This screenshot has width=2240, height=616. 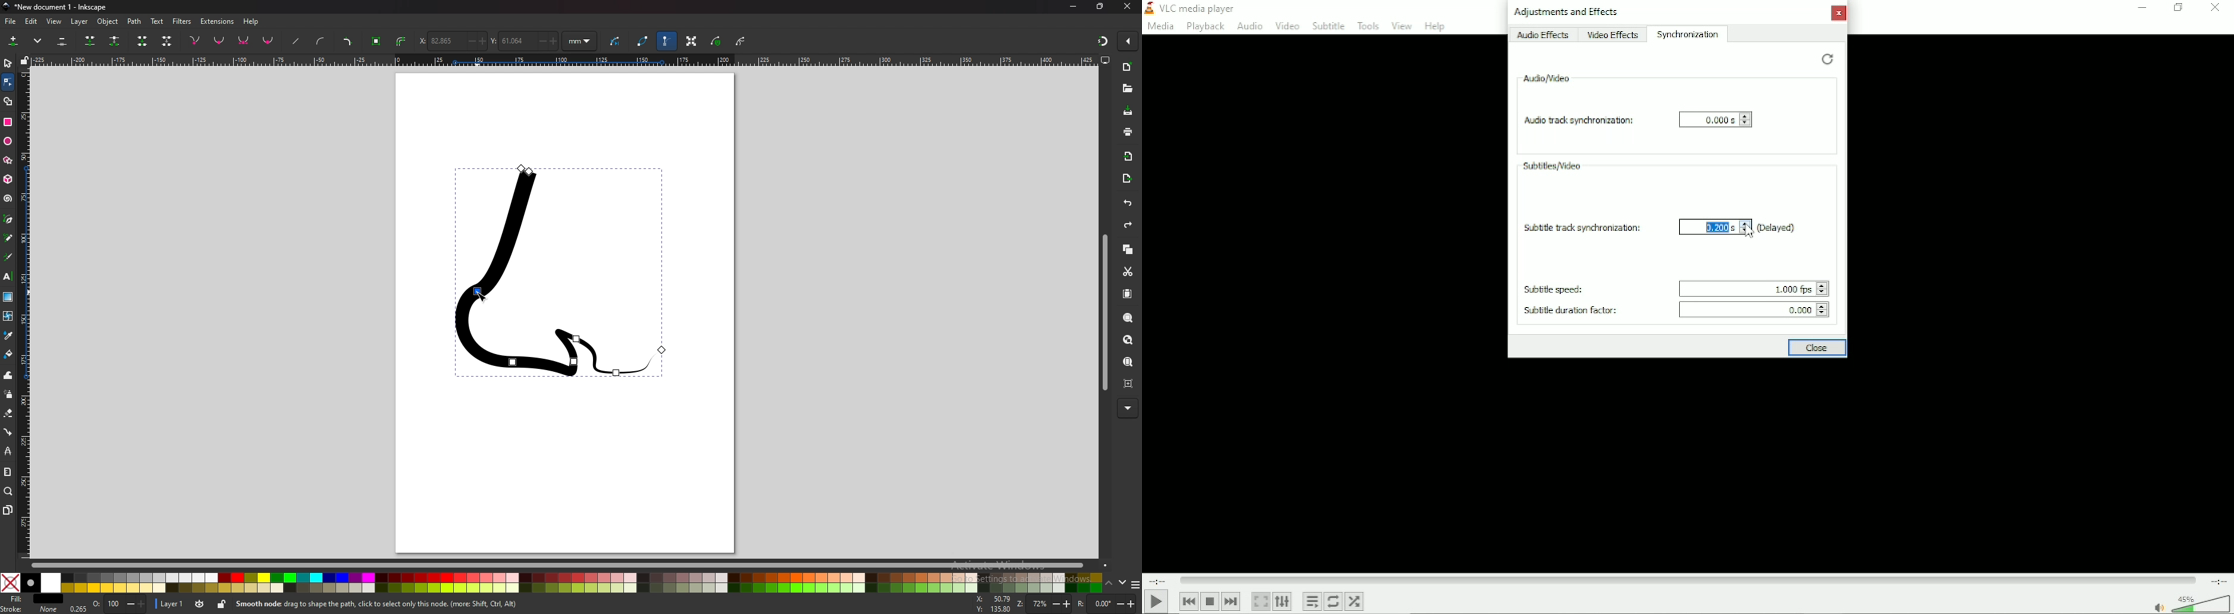 I want to click on resize, so click(x=1101, y=7).